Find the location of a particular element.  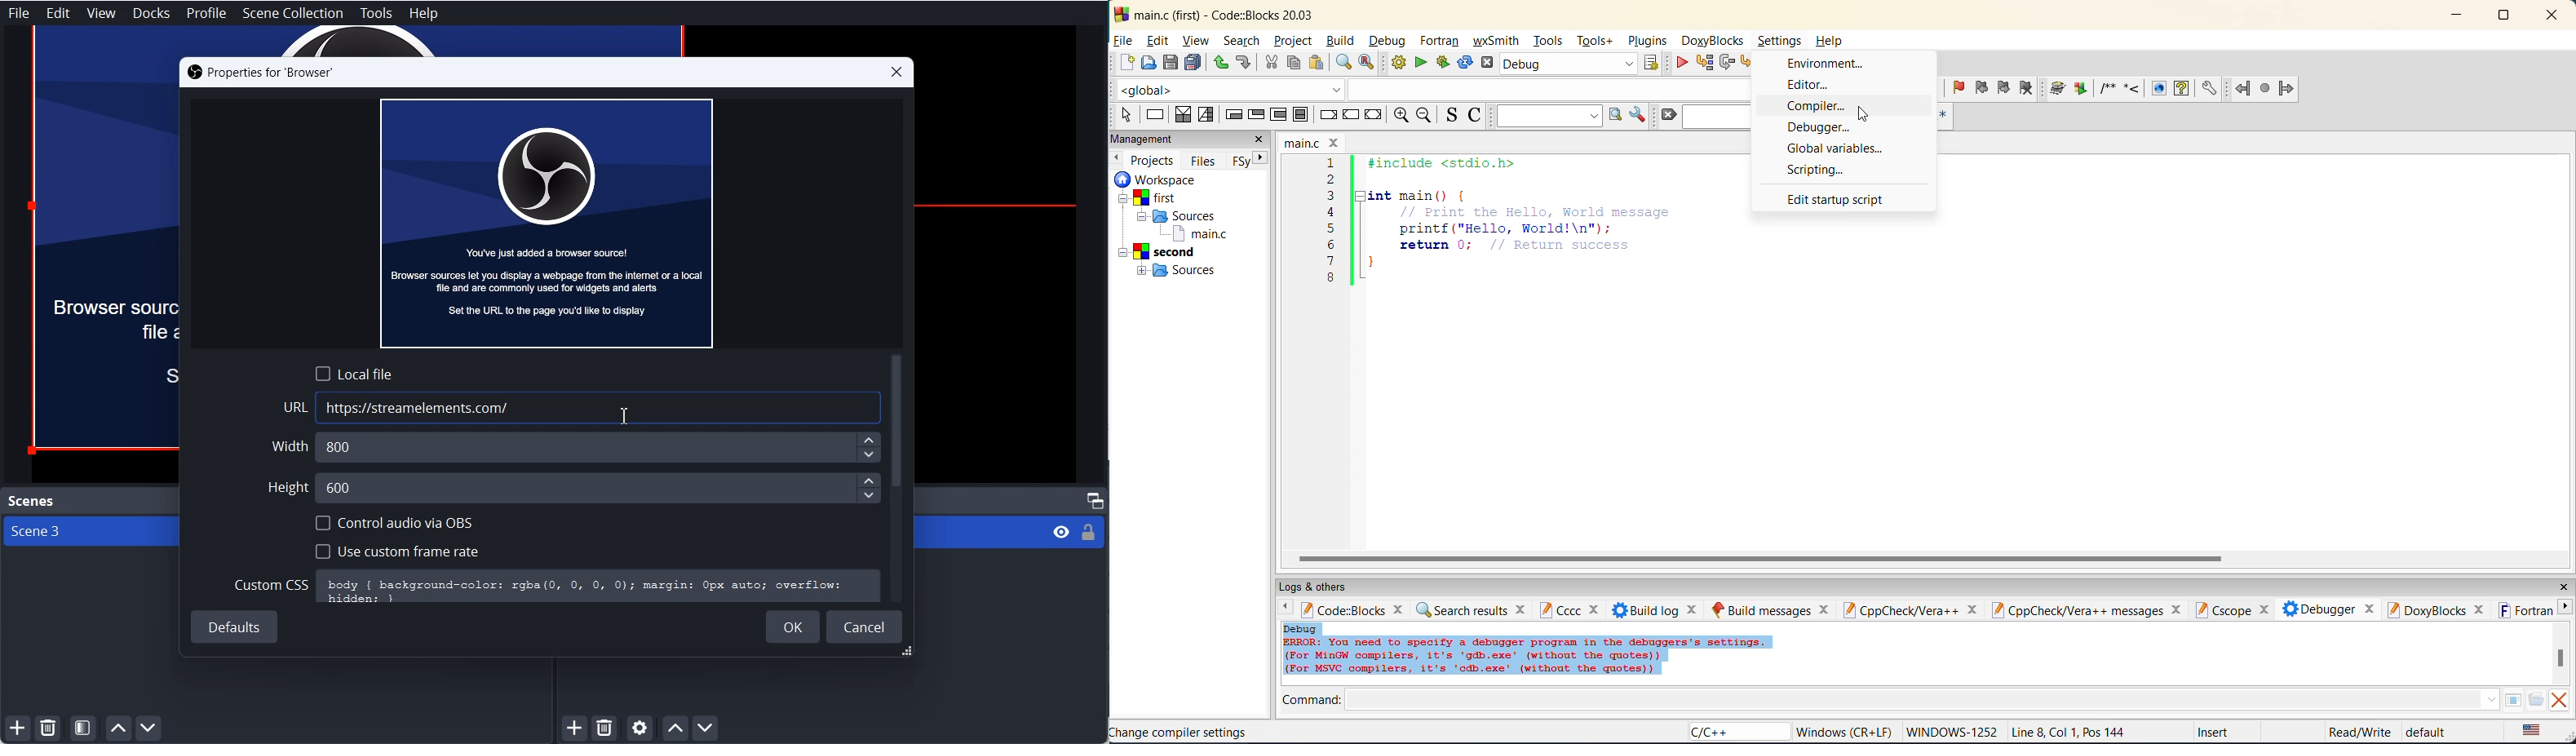

Scene Collection is located at coordinates (294, 13).